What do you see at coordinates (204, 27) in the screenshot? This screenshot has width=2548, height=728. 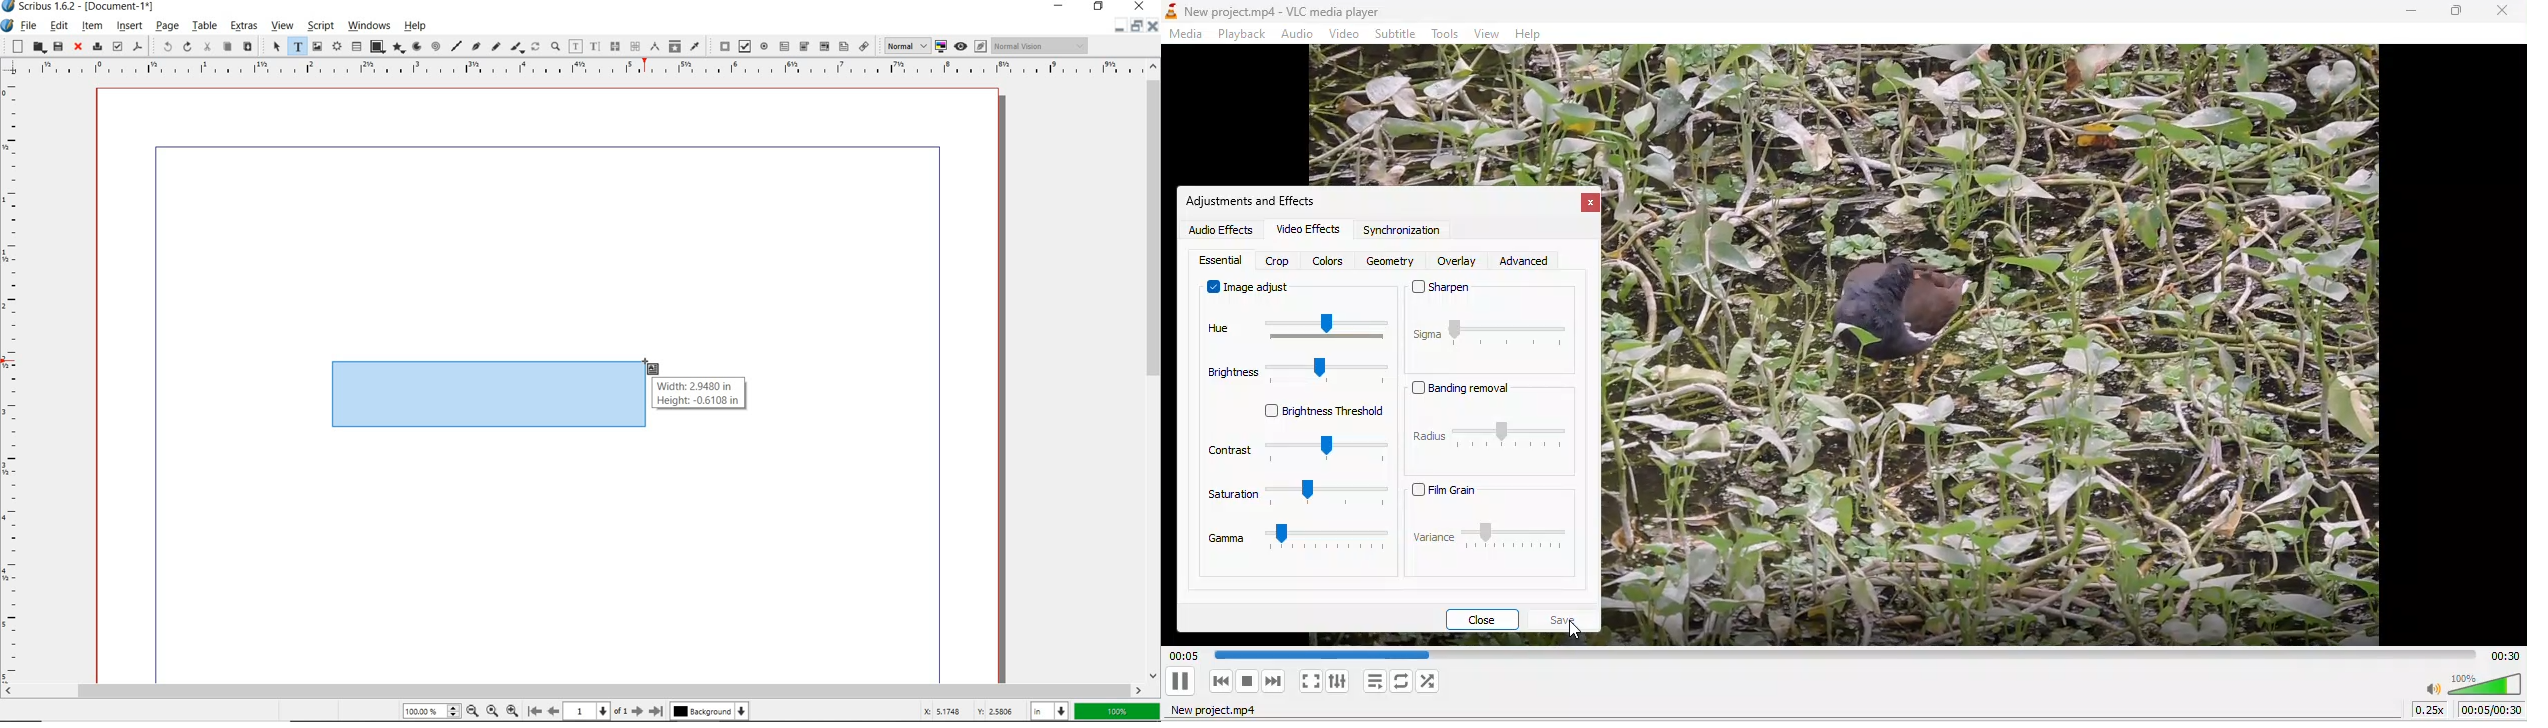 I see `table` at bounding box center [204, 27].